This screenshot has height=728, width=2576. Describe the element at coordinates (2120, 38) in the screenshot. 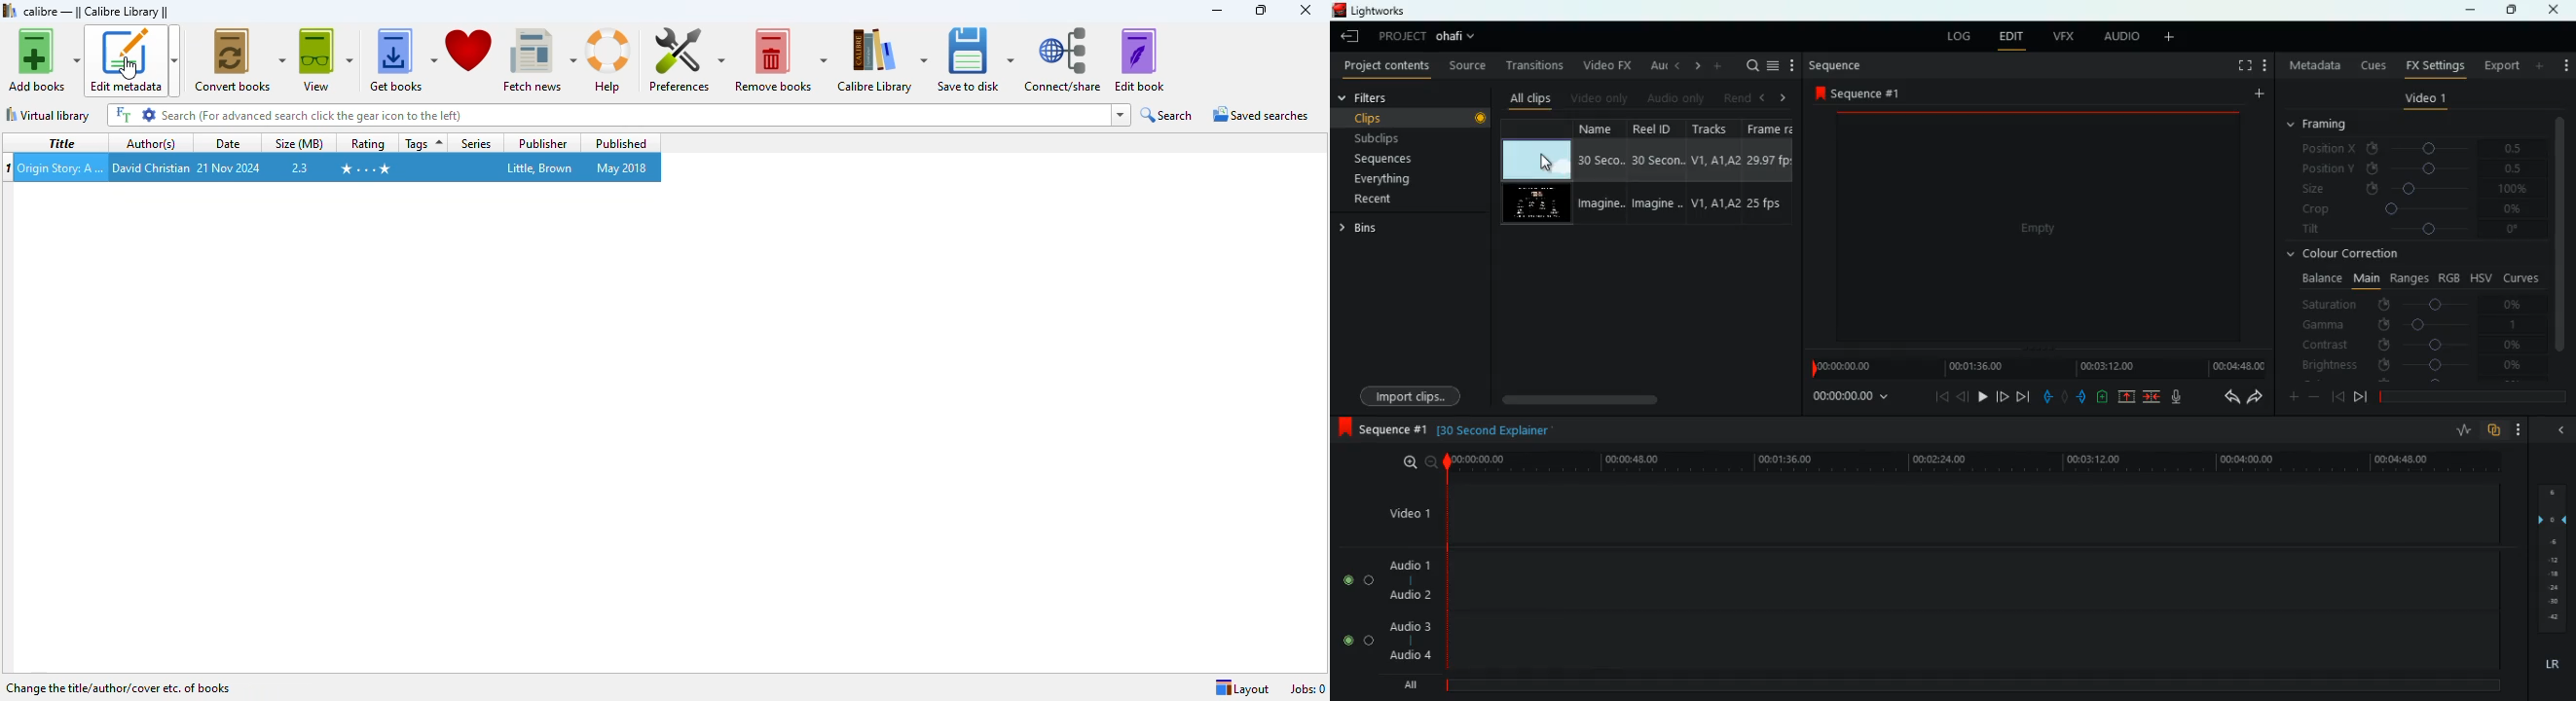

I see `audio` at that location.